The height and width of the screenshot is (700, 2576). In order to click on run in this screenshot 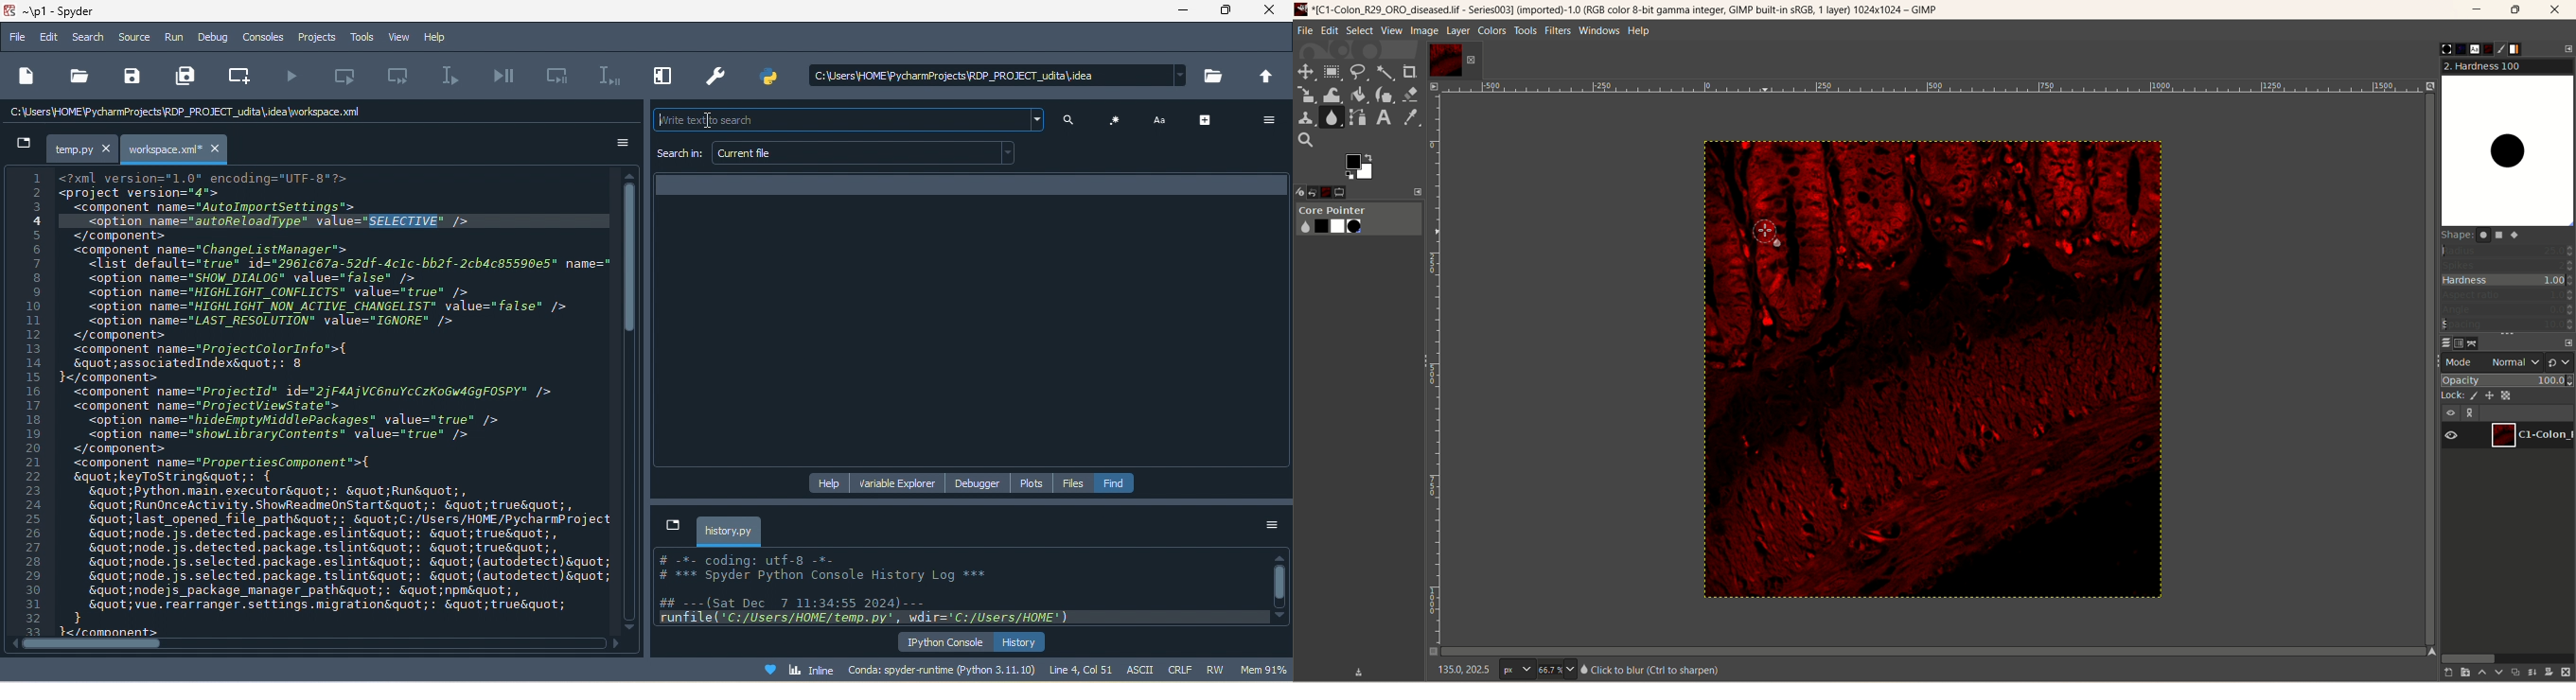, I will do `click(175, 40)`.